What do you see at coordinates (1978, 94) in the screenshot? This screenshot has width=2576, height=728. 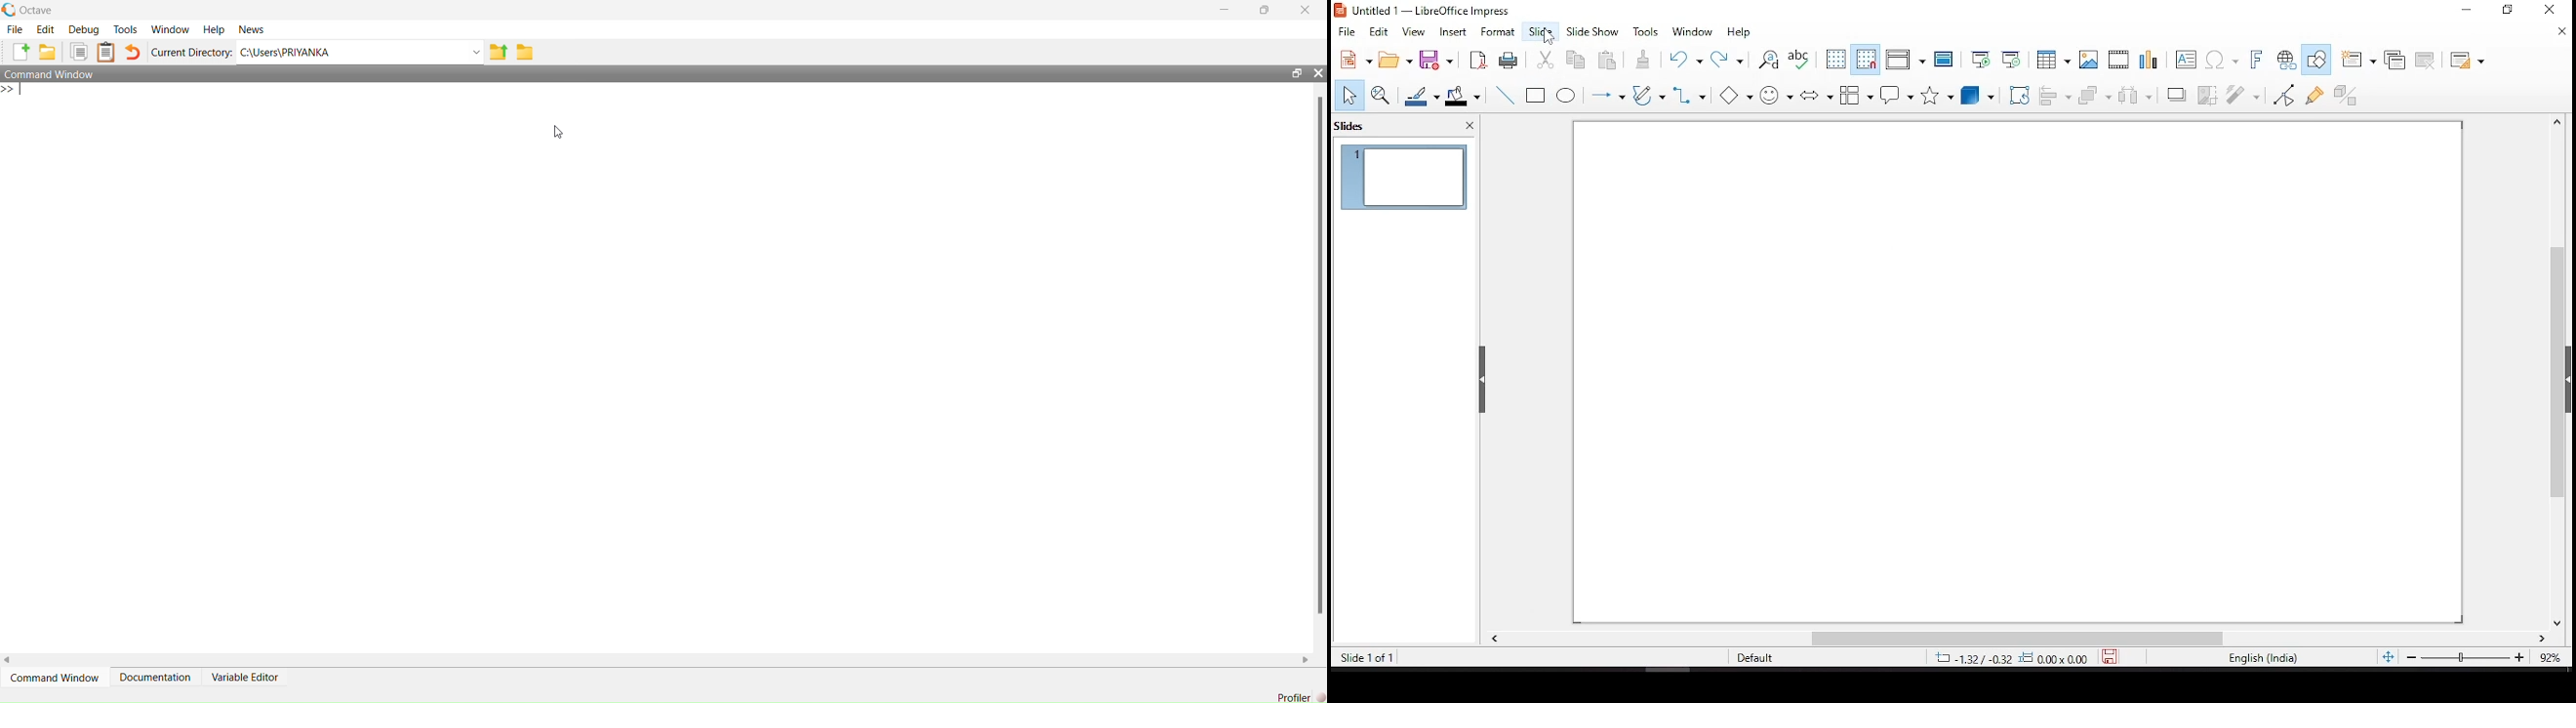 I see `3D objects` at bounding box center [1978, 94].